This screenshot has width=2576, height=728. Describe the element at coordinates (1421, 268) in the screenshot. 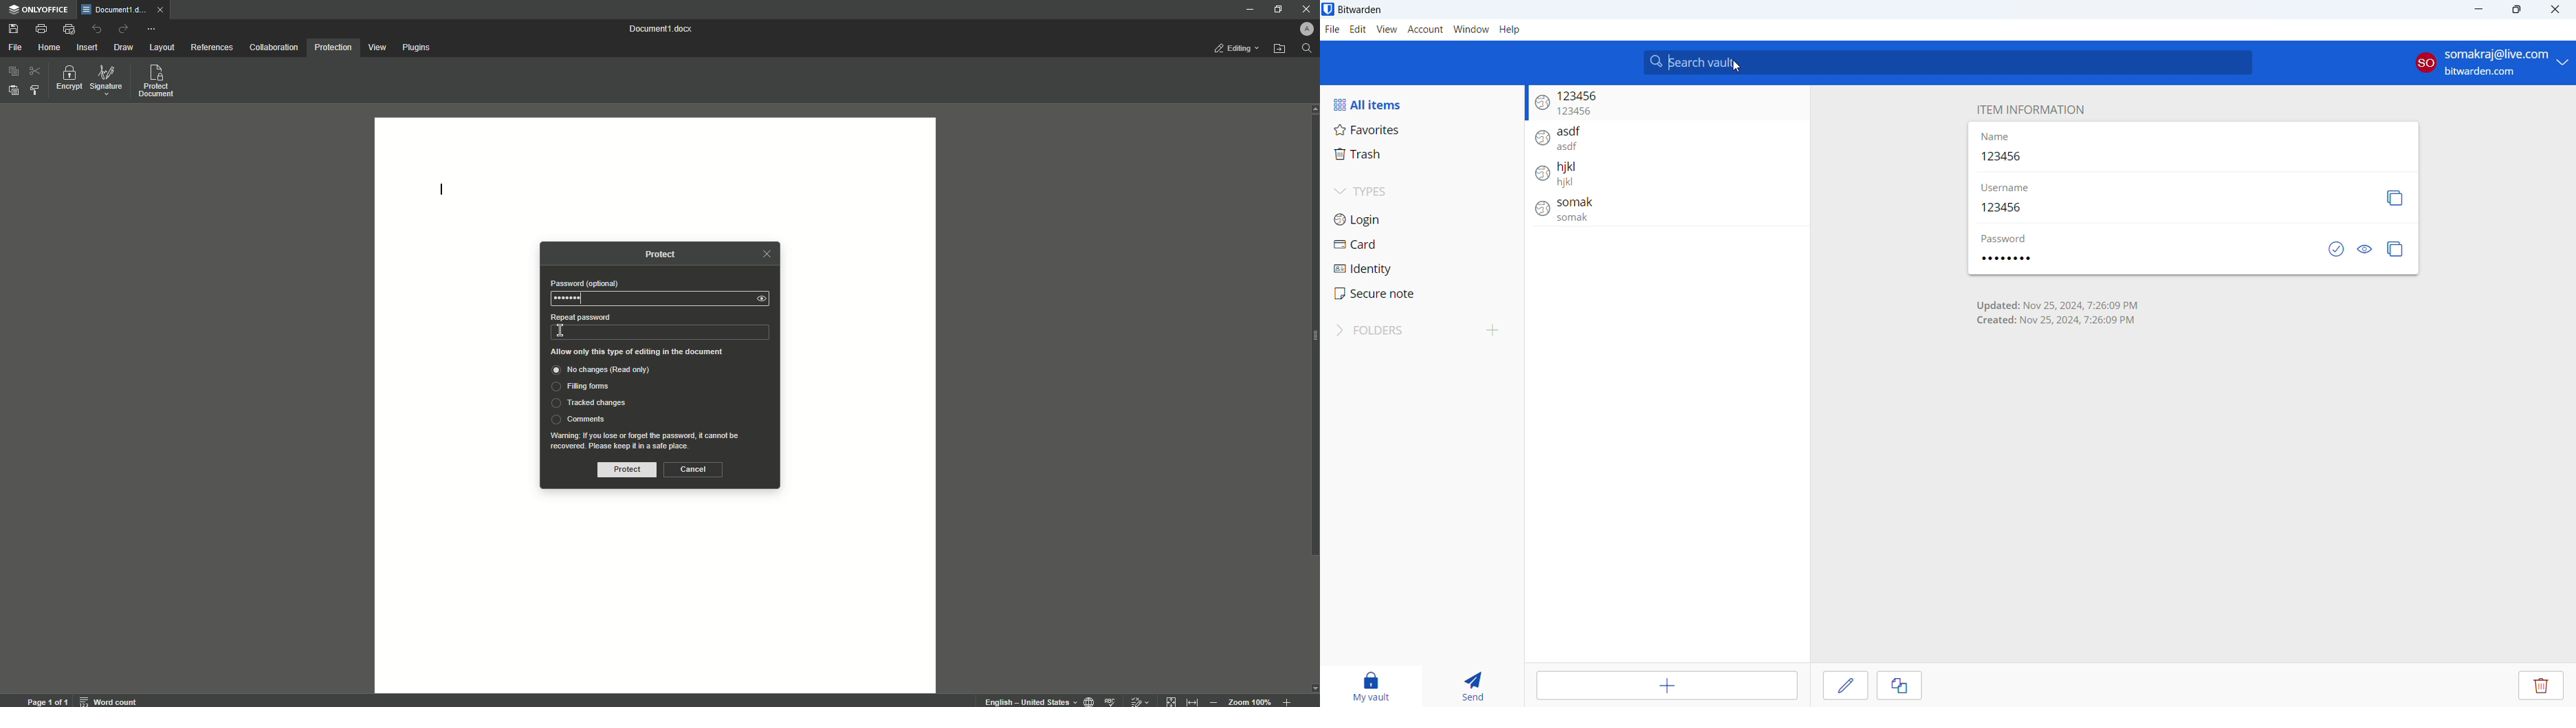

I see `identity` at that location.